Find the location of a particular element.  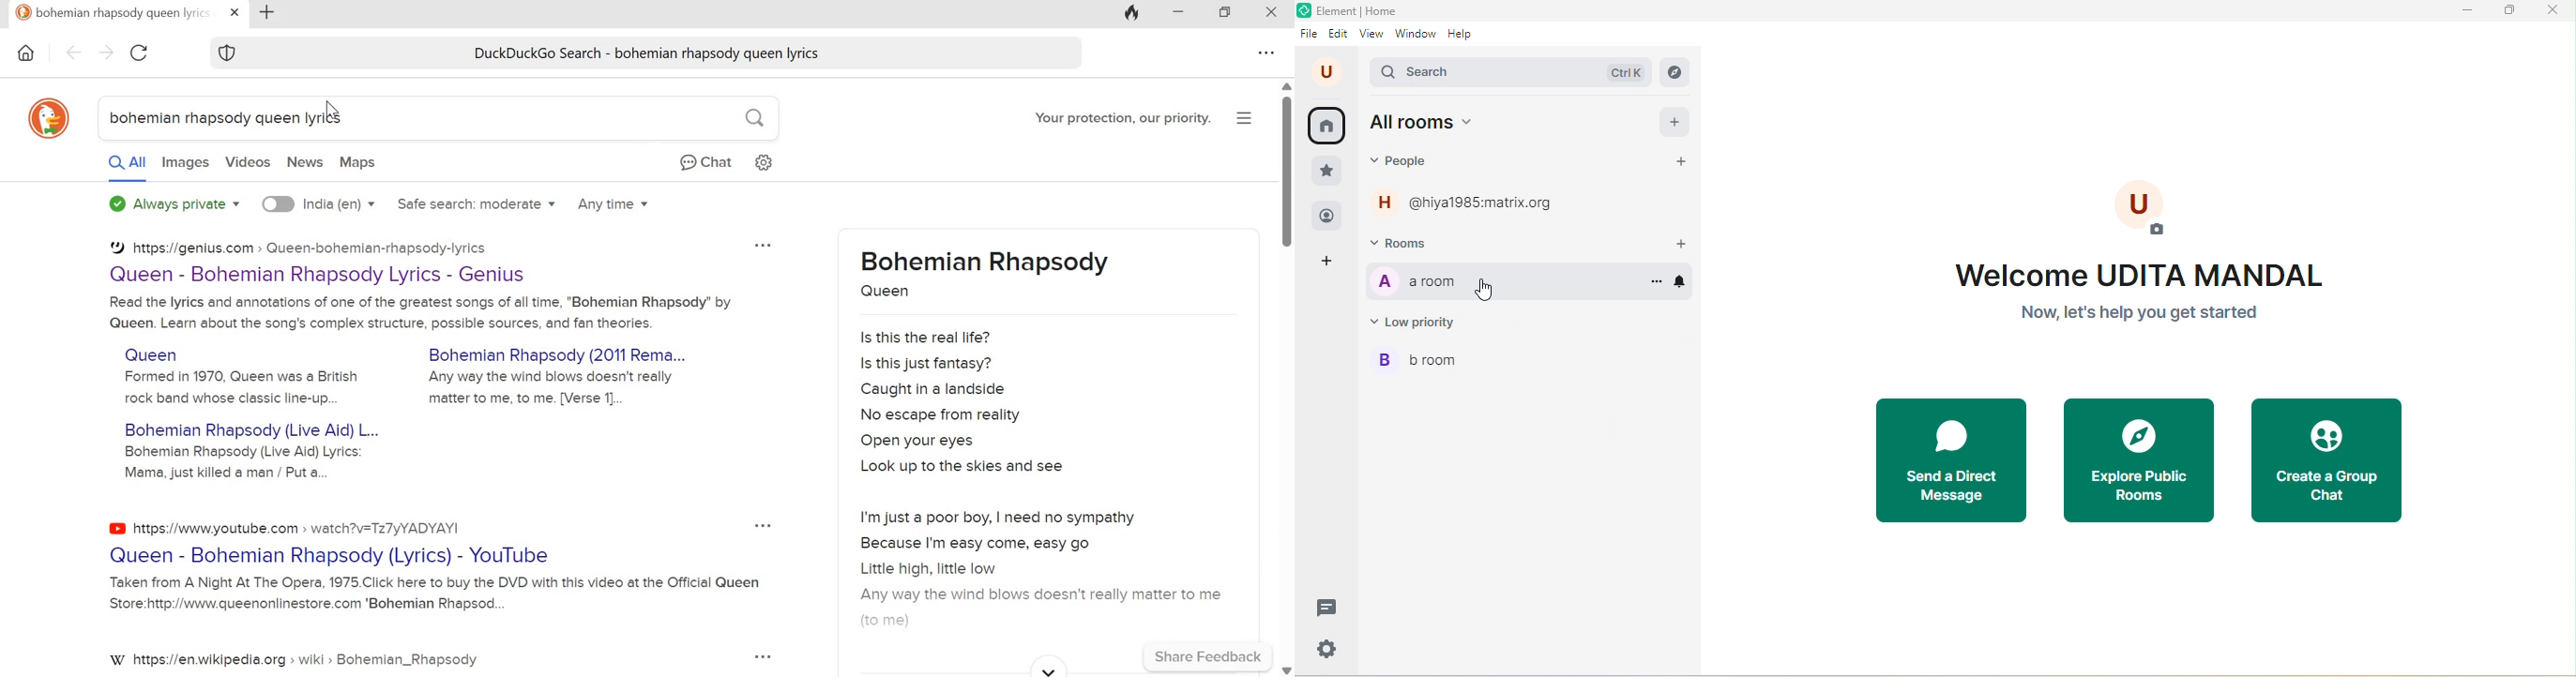

people is located at coordinates (1327, 217).